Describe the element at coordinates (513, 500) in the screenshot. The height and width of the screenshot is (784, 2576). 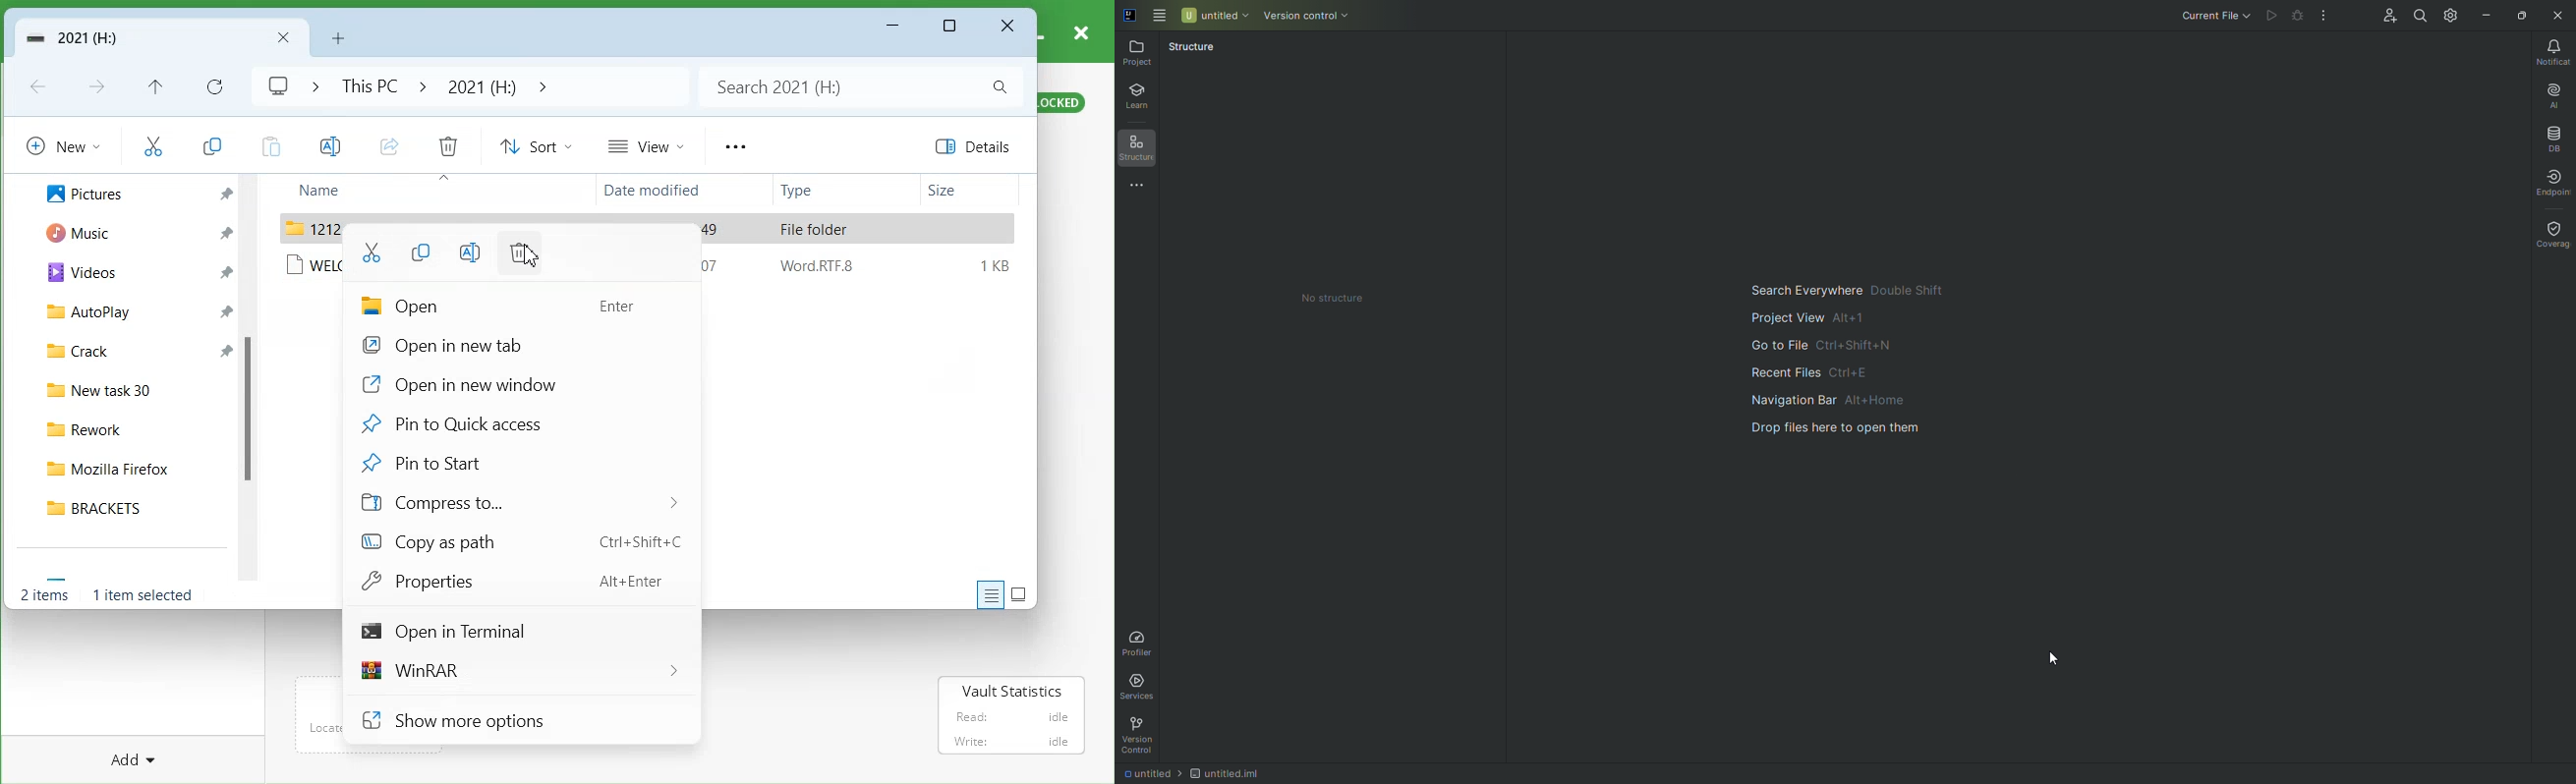
I see `Compress to` at that location.